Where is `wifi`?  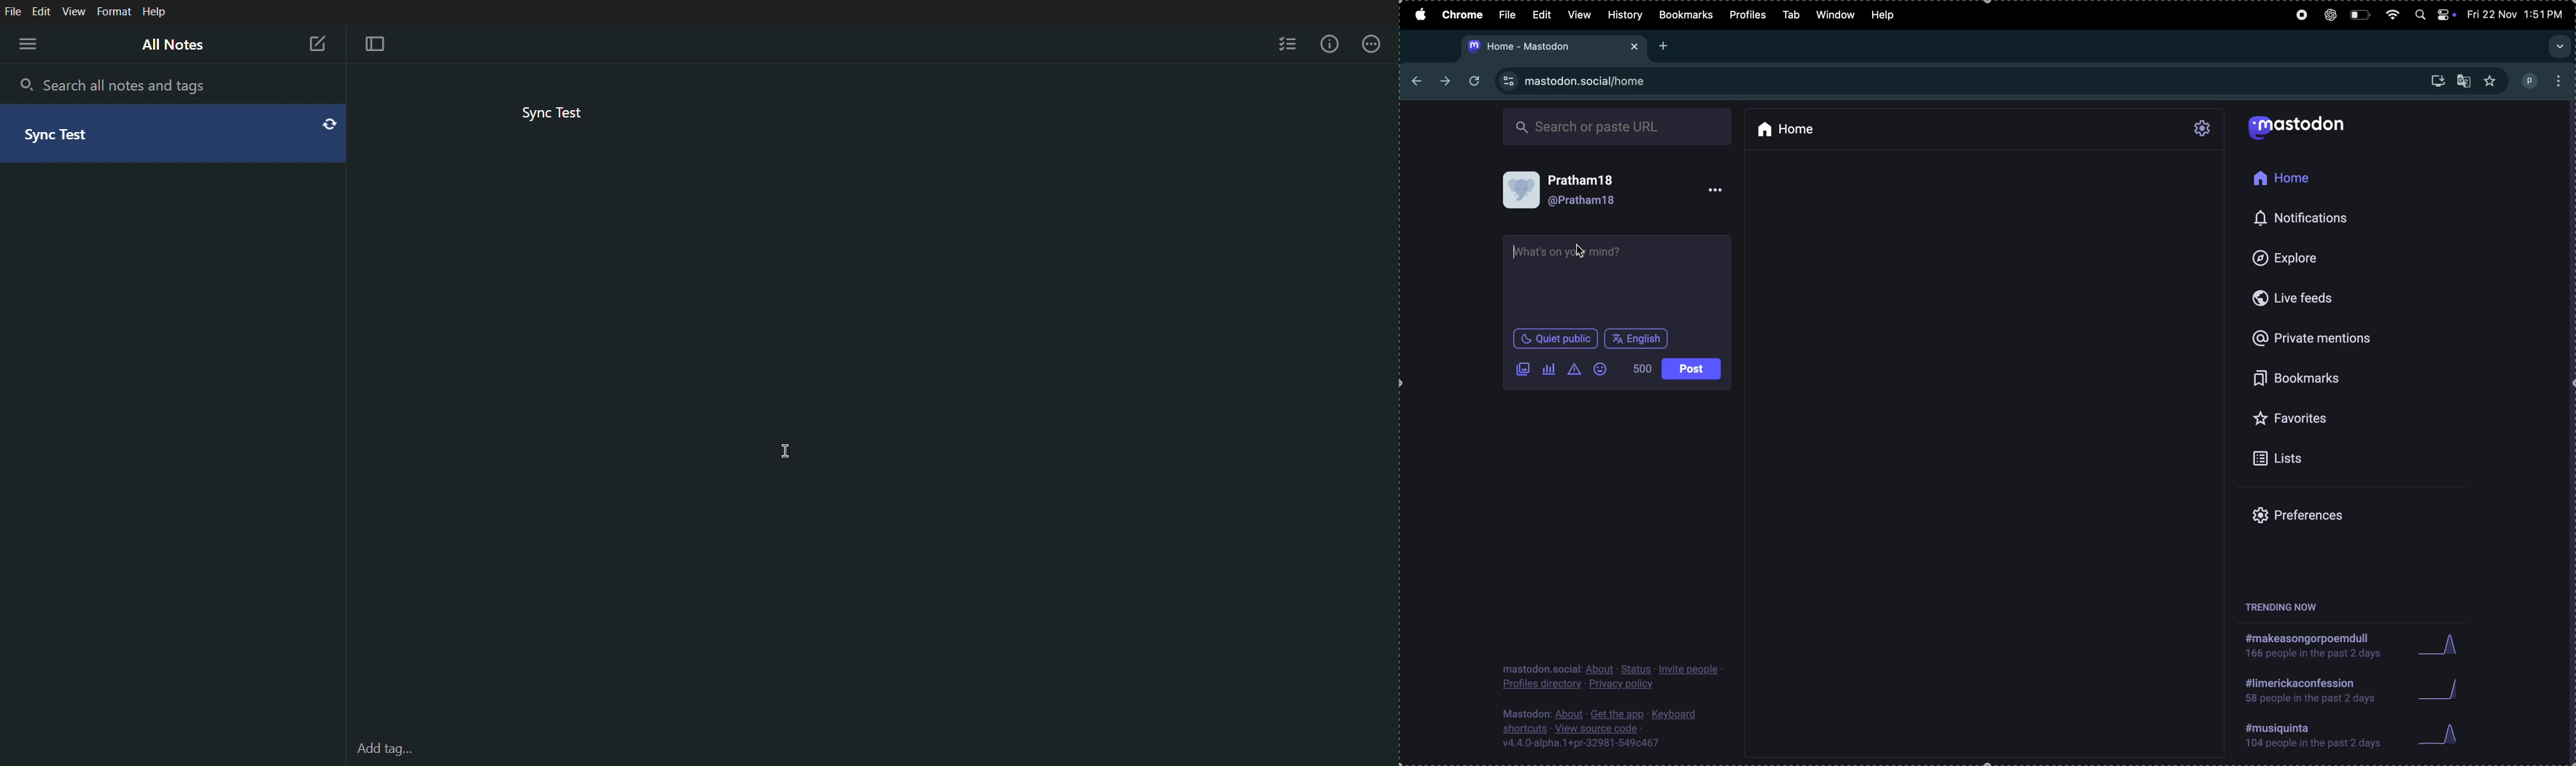 wifi is located at coordinates (2391, 15).